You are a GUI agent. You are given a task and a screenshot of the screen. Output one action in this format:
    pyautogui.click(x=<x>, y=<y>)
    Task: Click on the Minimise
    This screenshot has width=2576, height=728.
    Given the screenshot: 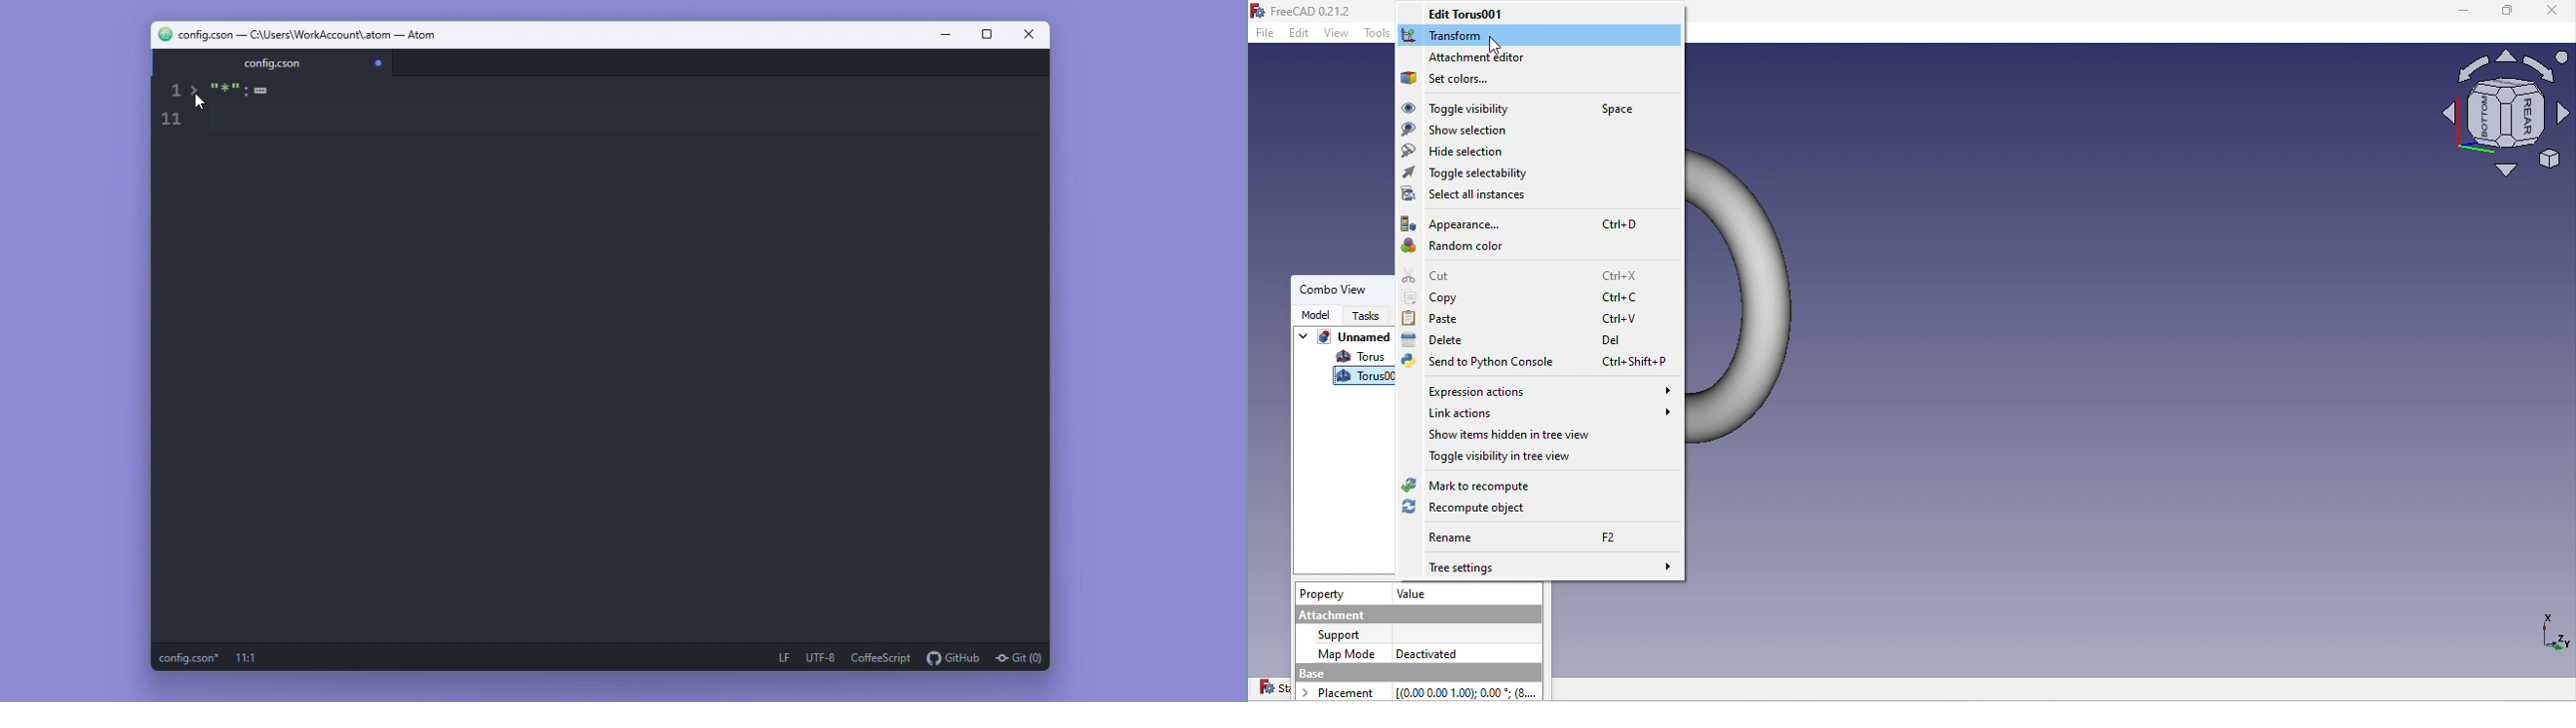 What is the action you would take?
    pyautogui.click(x=946, y=35)
    